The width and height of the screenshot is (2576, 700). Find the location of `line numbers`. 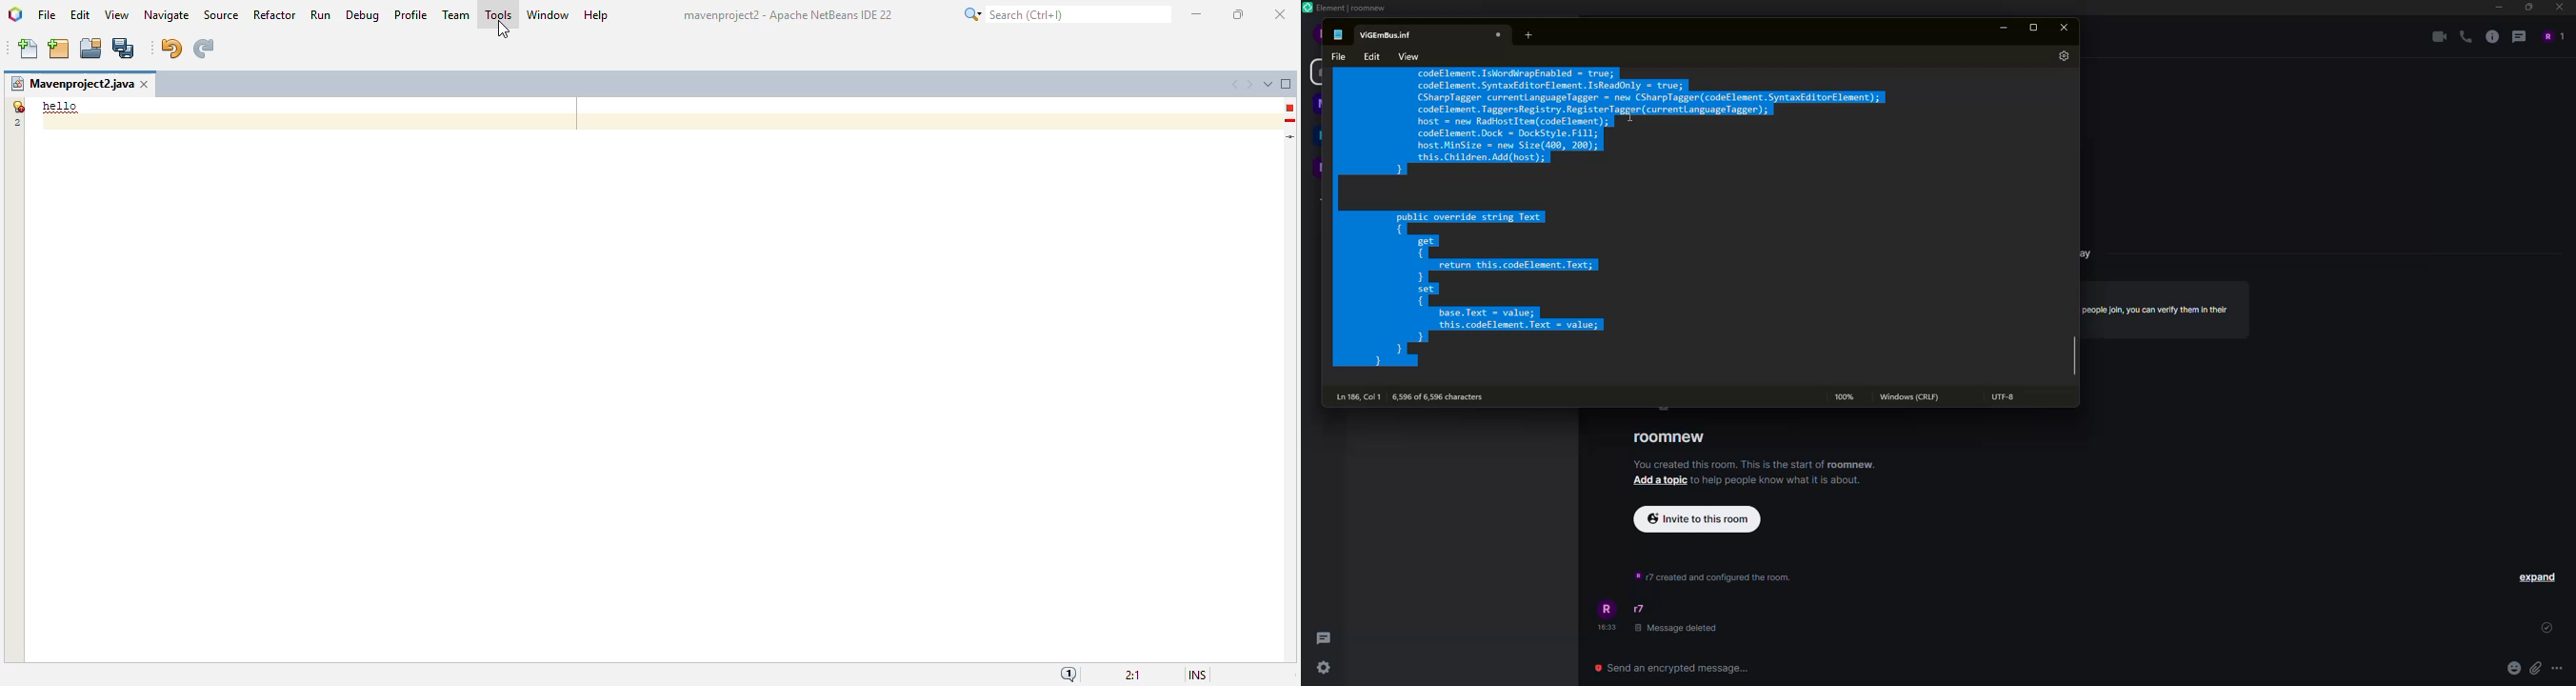

line numbers is located at coordinates (16, 113).